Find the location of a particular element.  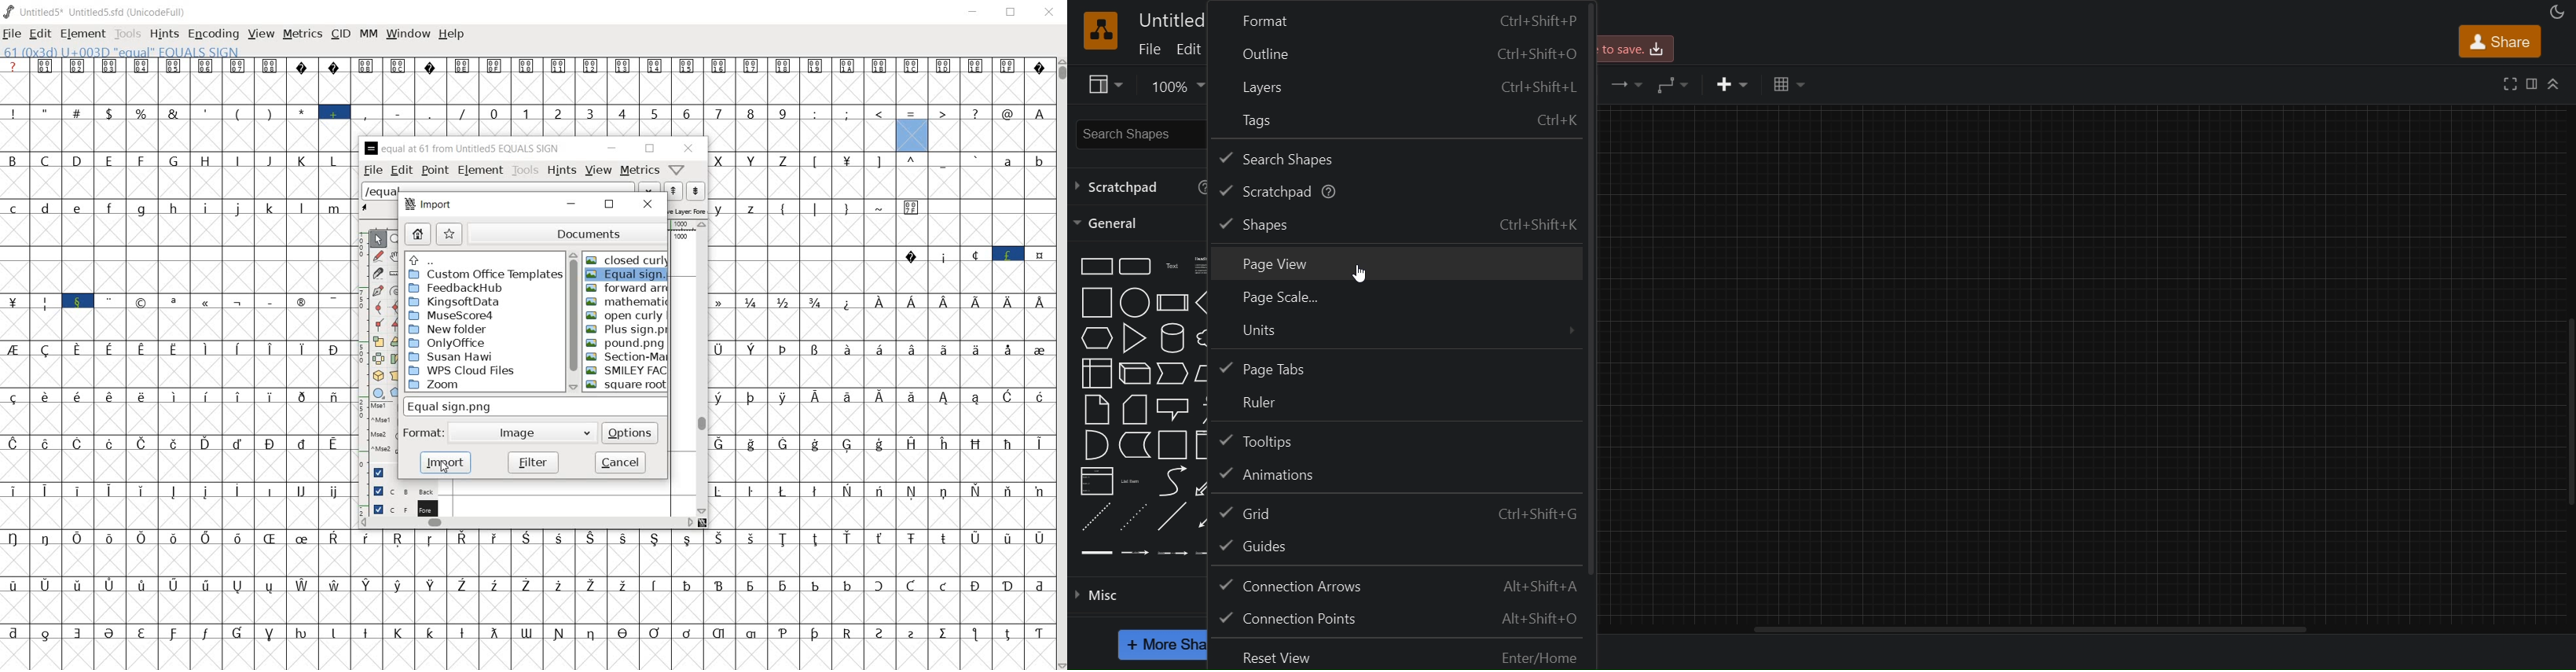

point is located at coordinates (434, 170).